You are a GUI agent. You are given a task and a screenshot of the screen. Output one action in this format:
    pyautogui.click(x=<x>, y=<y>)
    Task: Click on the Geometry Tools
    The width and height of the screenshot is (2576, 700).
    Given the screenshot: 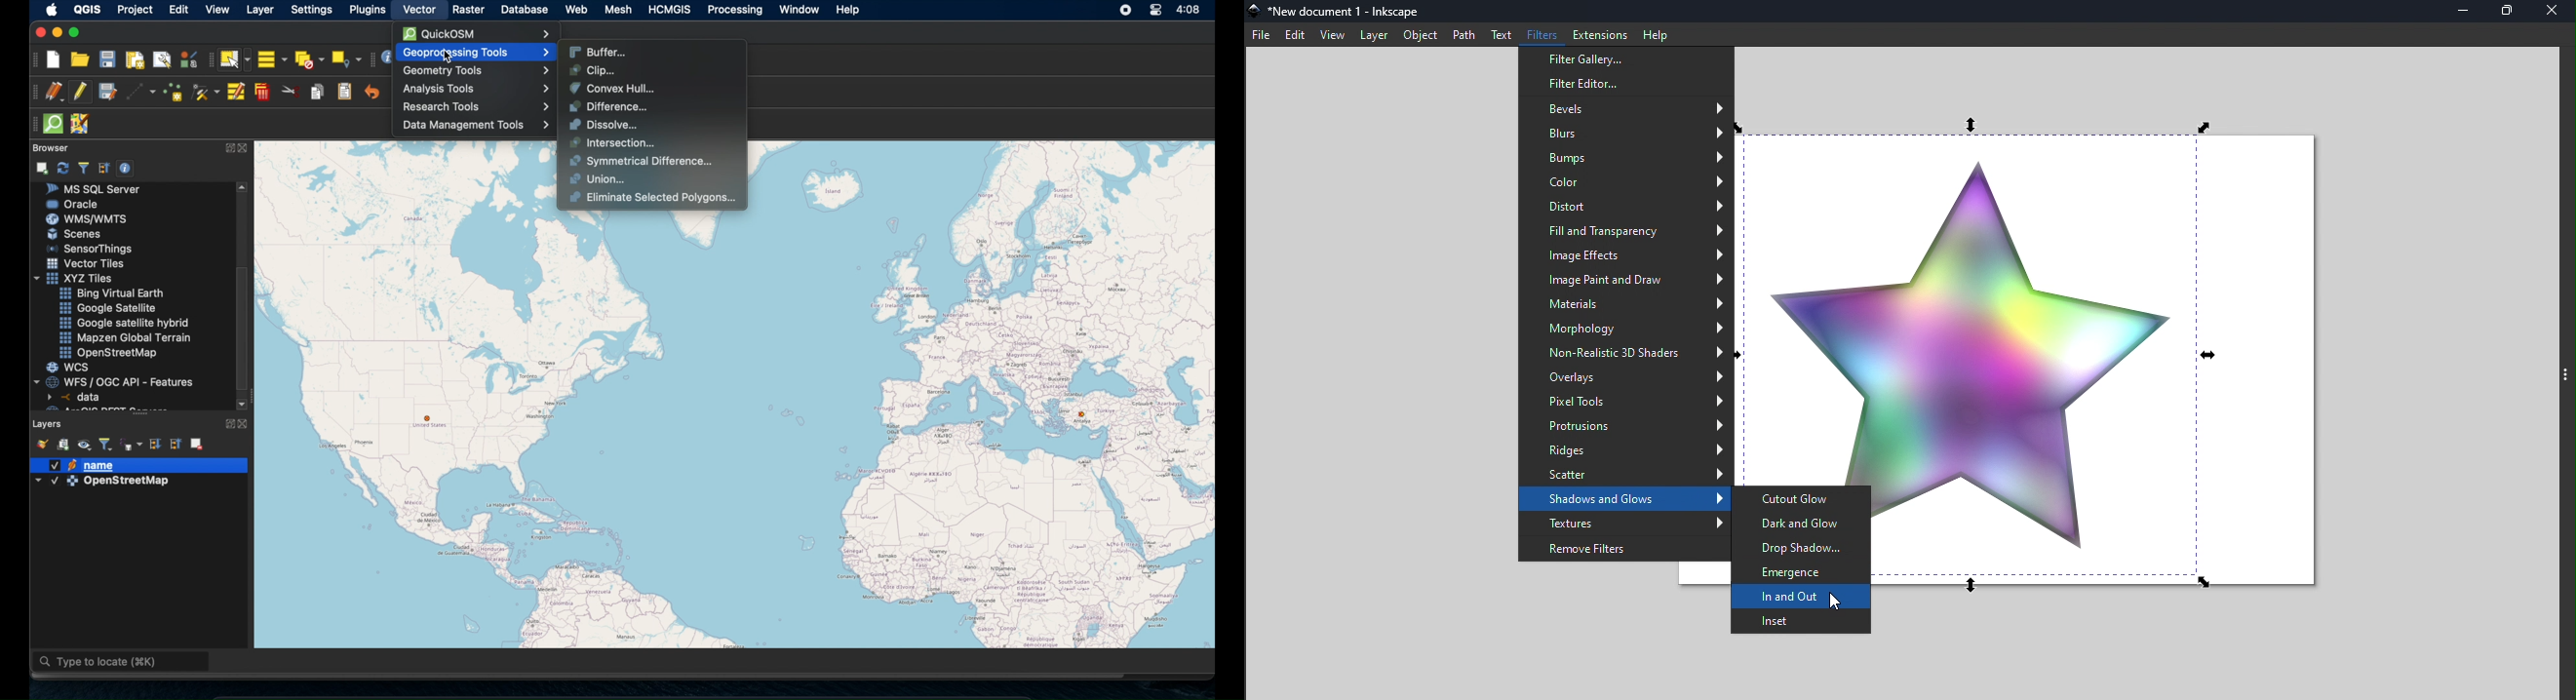 What is the action you would take?
    pyautogui.click(x=476, y=69)
    